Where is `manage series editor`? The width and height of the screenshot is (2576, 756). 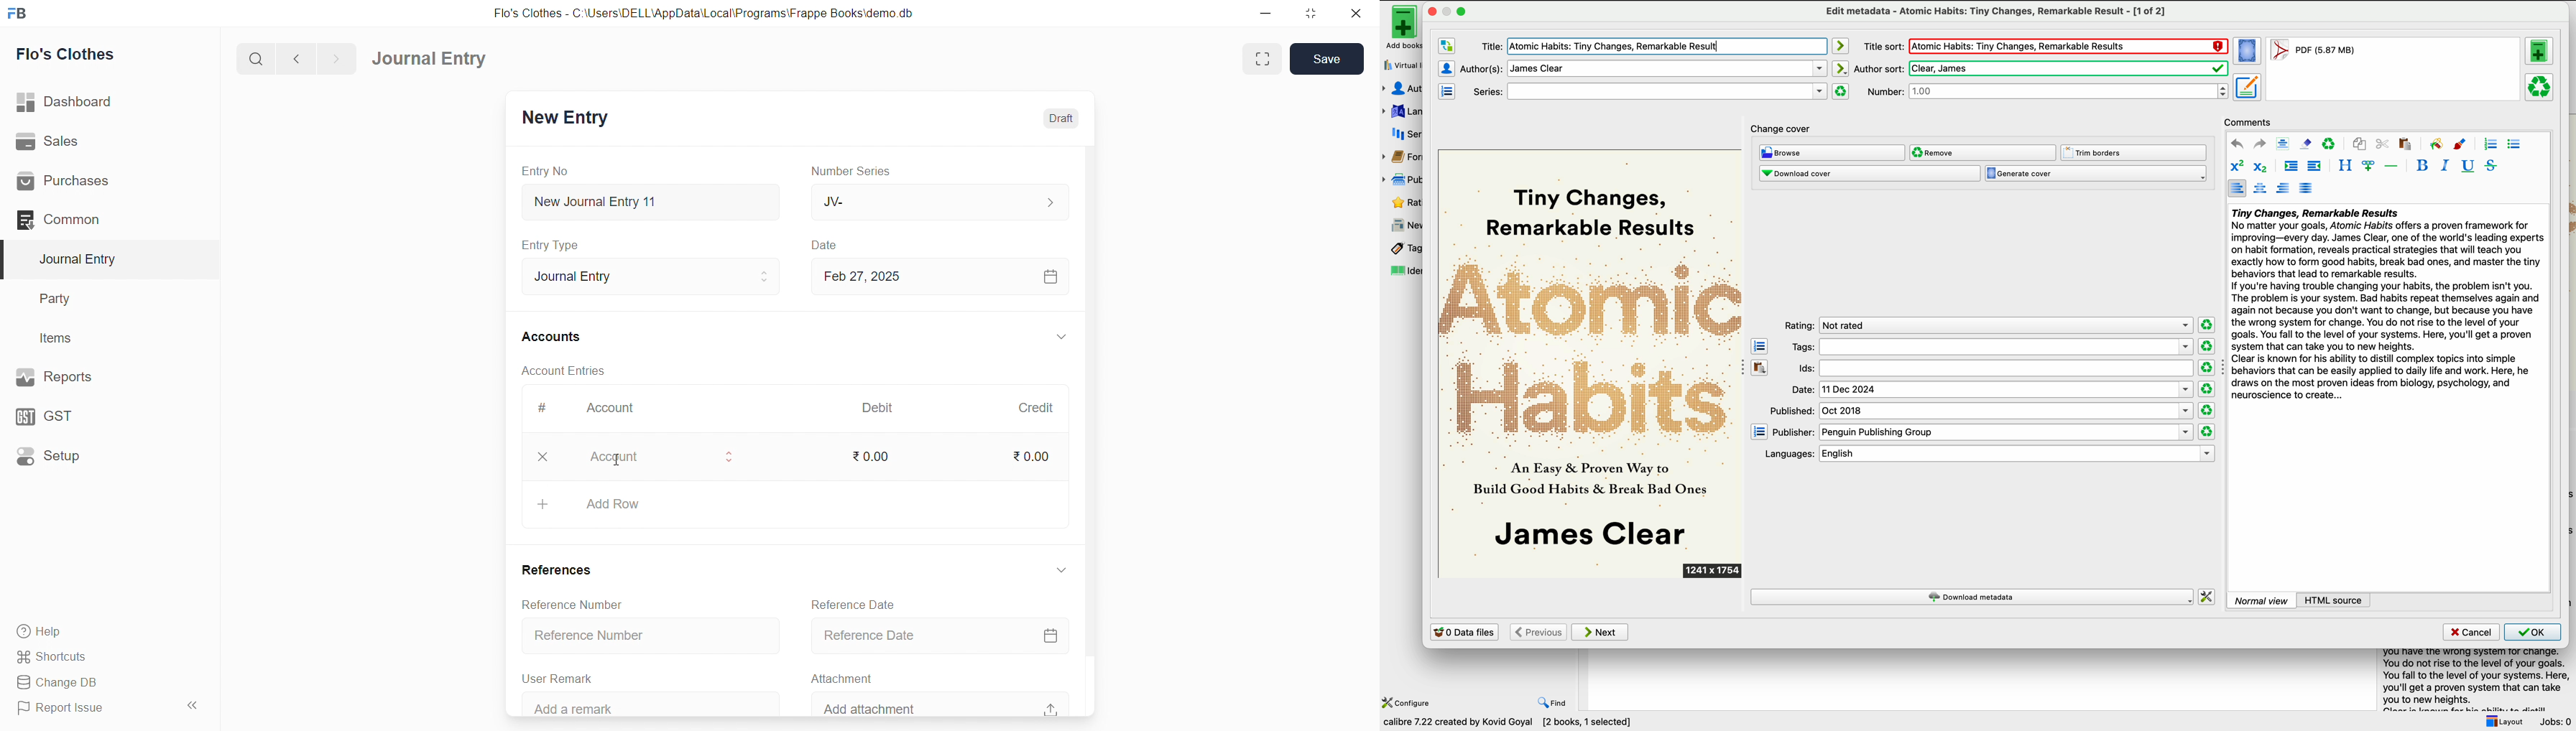 manage series editor is located at coordinates (1448, 91).